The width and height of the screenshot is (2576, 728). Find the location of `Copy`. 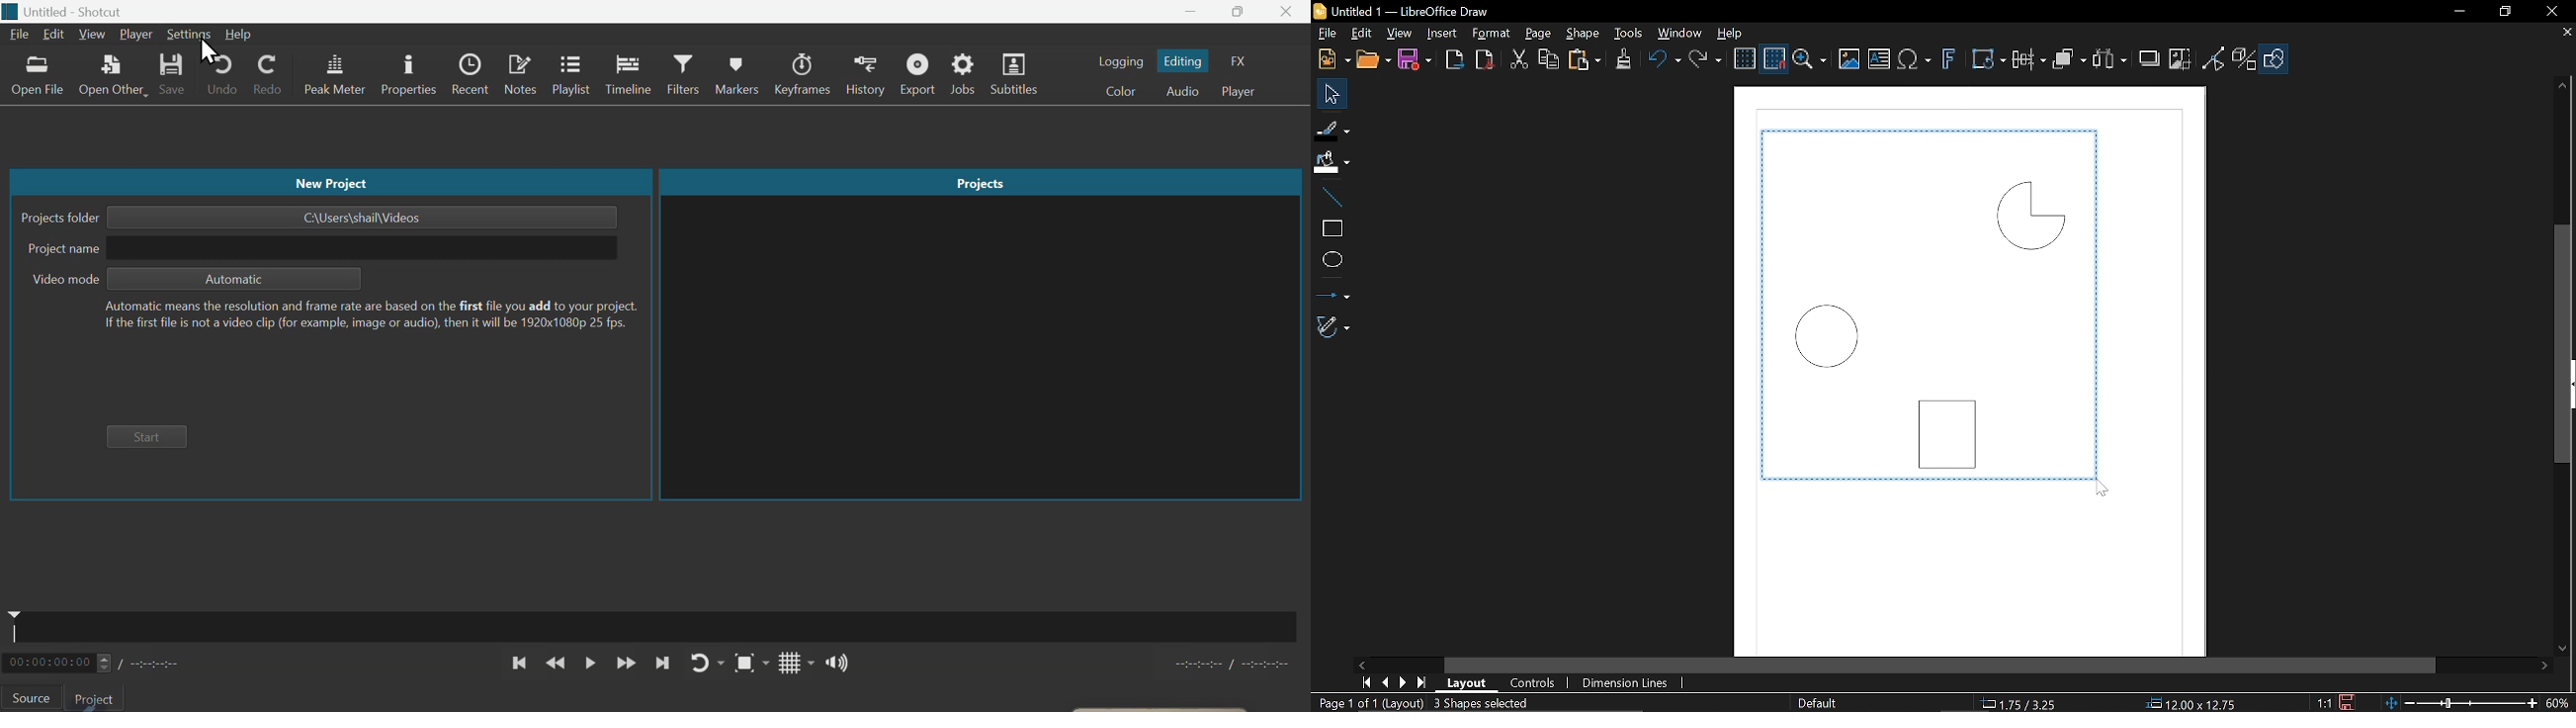

Copy is located at coordinates (1551, 59).